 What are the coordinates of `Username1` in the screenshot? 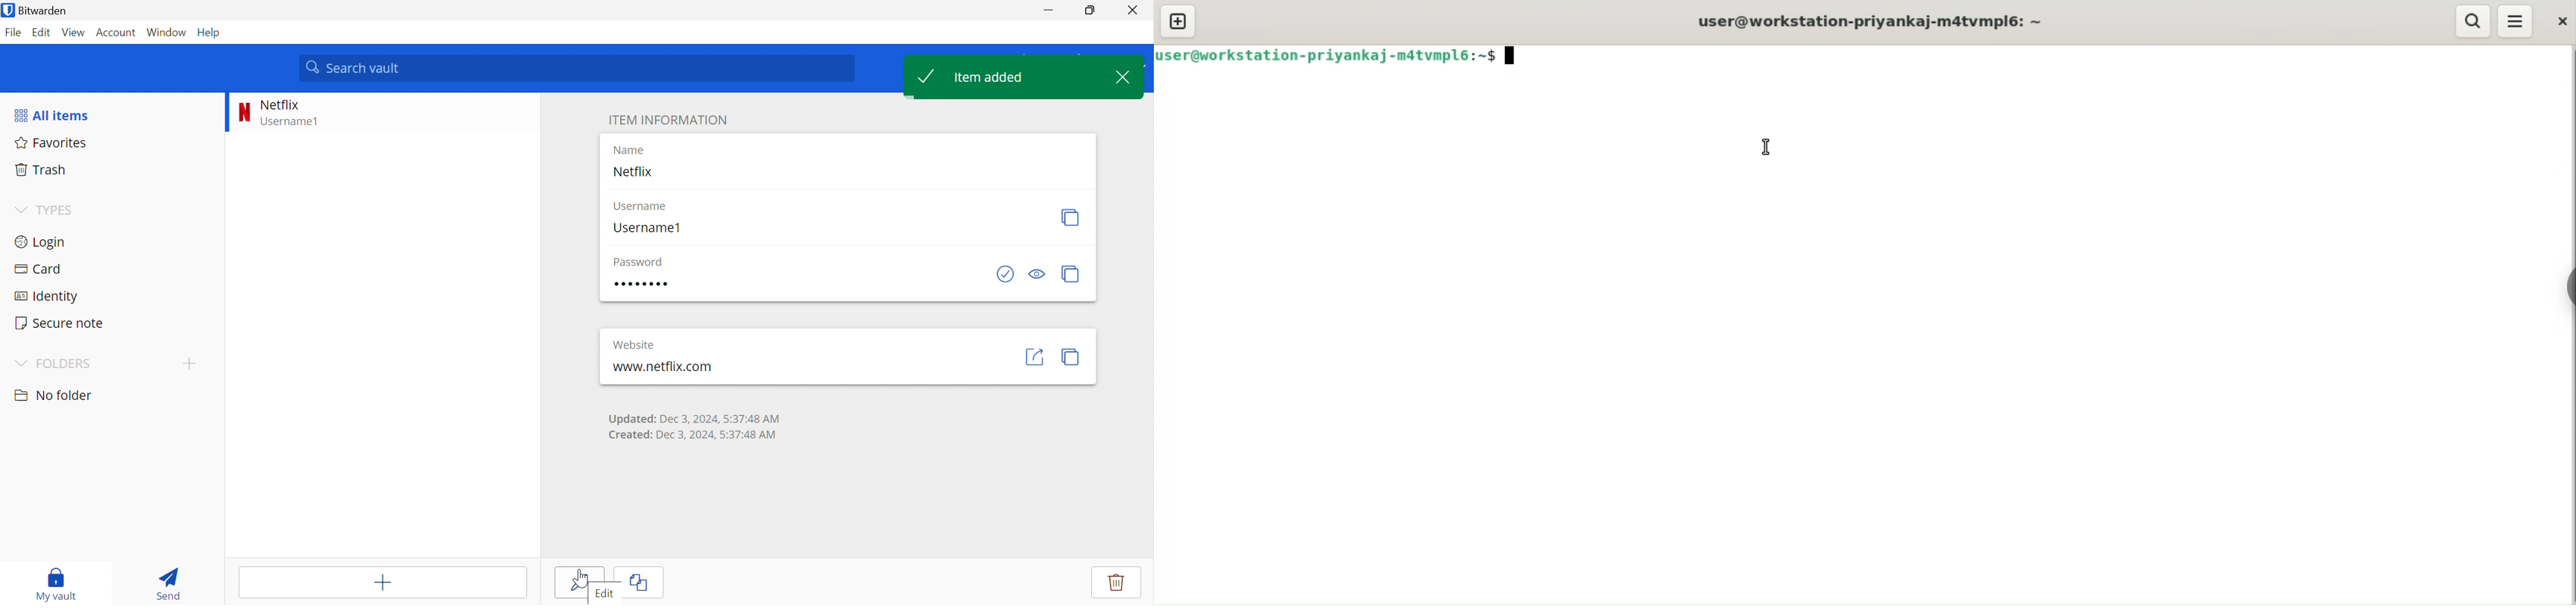 It's located at (289, 121).